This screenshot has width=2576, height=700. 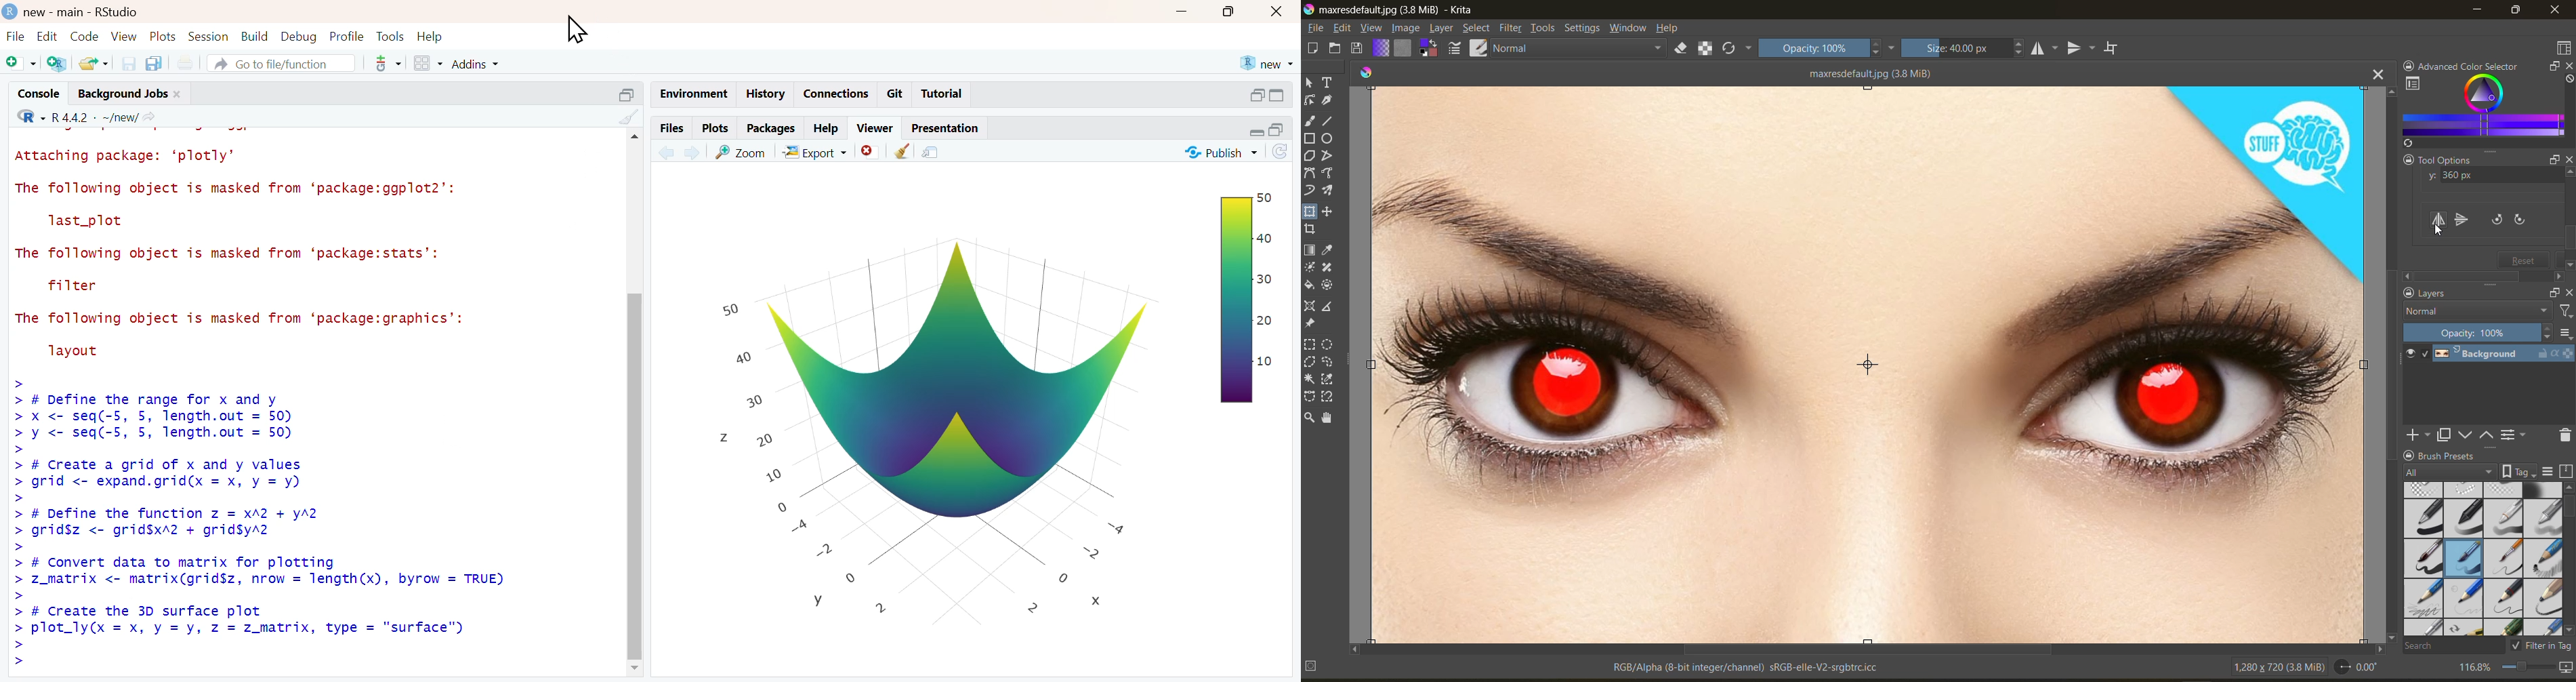 What do you see at coordinates (299, 37) in the screenshot?
I see `debug` at bounding box center [299, 37].